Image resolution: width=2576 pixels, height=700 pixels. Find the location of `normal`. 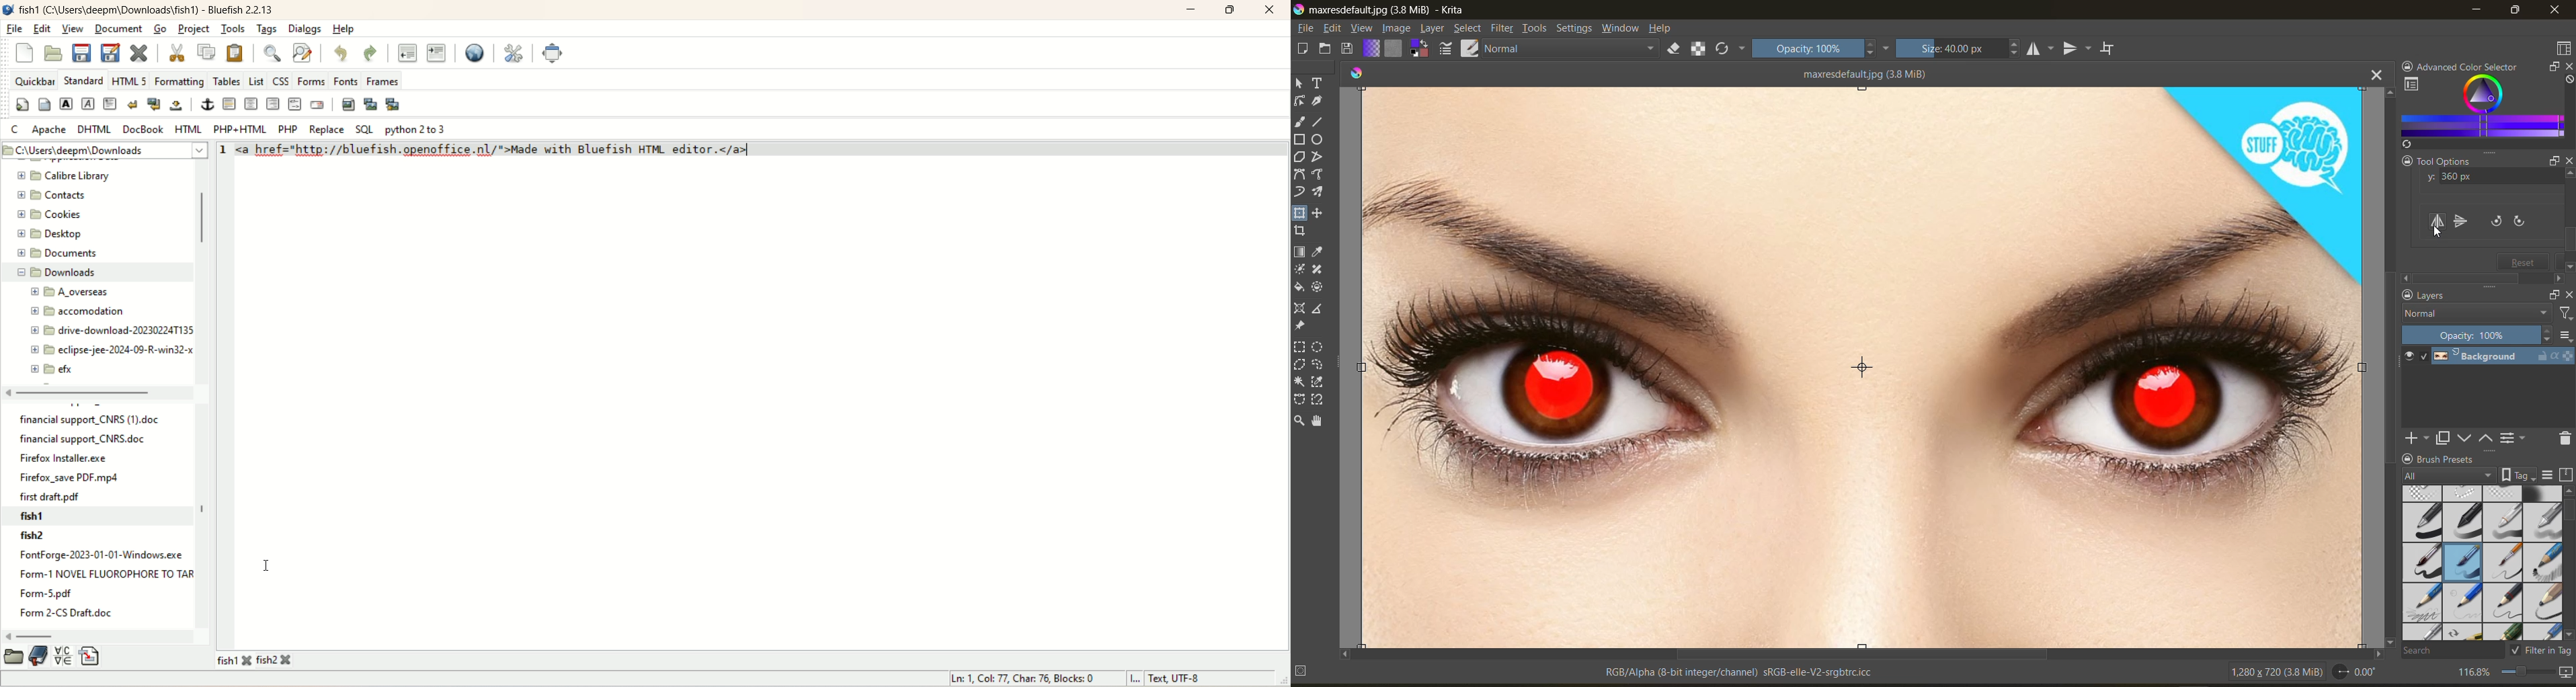

normal is located at coordinates (2477, 313).